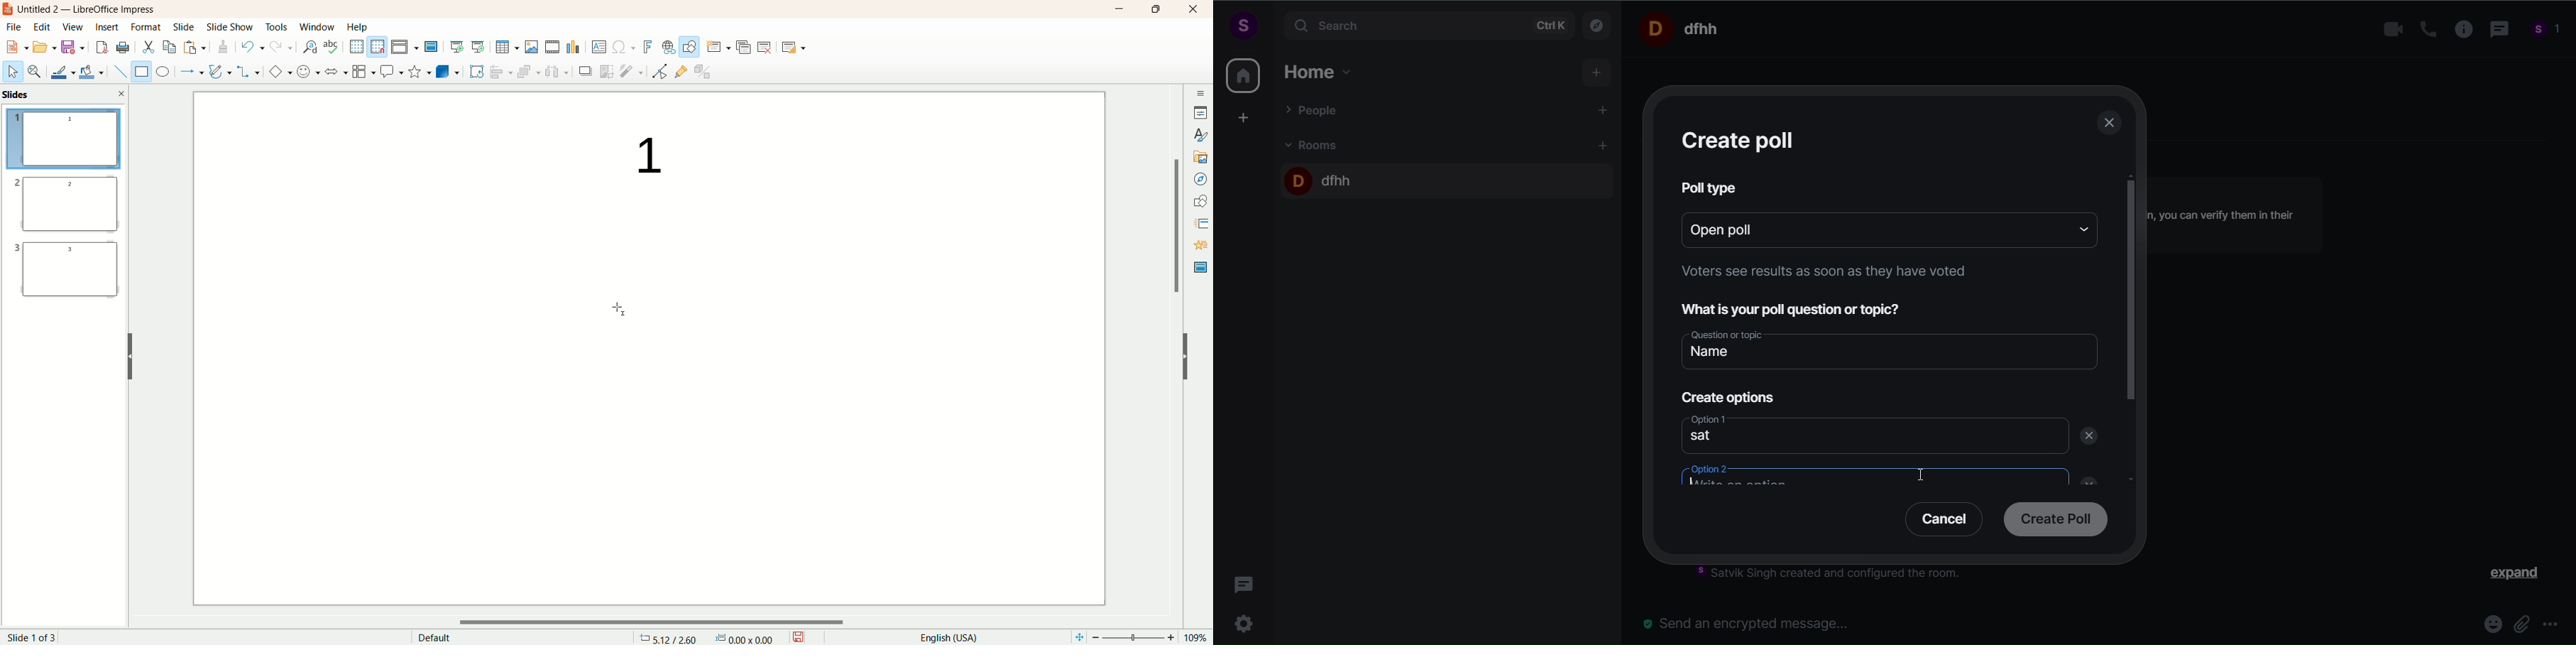  Describe the element at coordinates (251, 48) in the screenshot. I see `undo` at that location.